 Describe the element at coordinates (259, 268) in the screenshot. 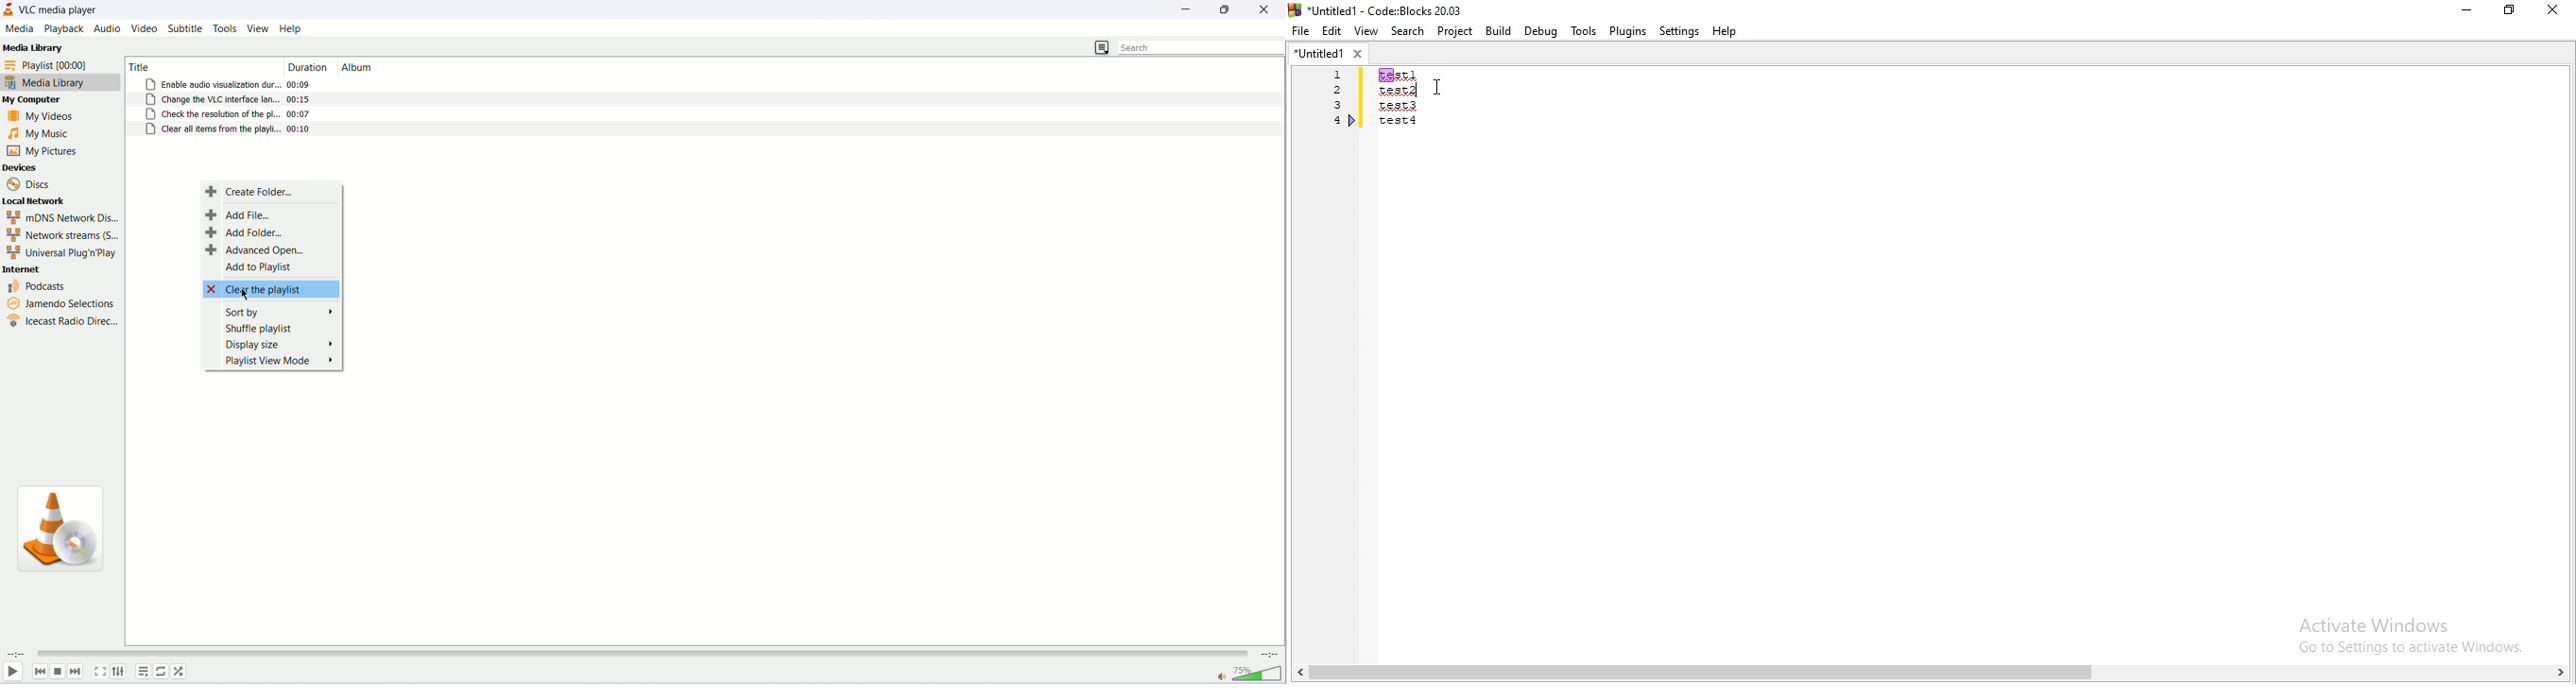

I see `add playlist` at that location.